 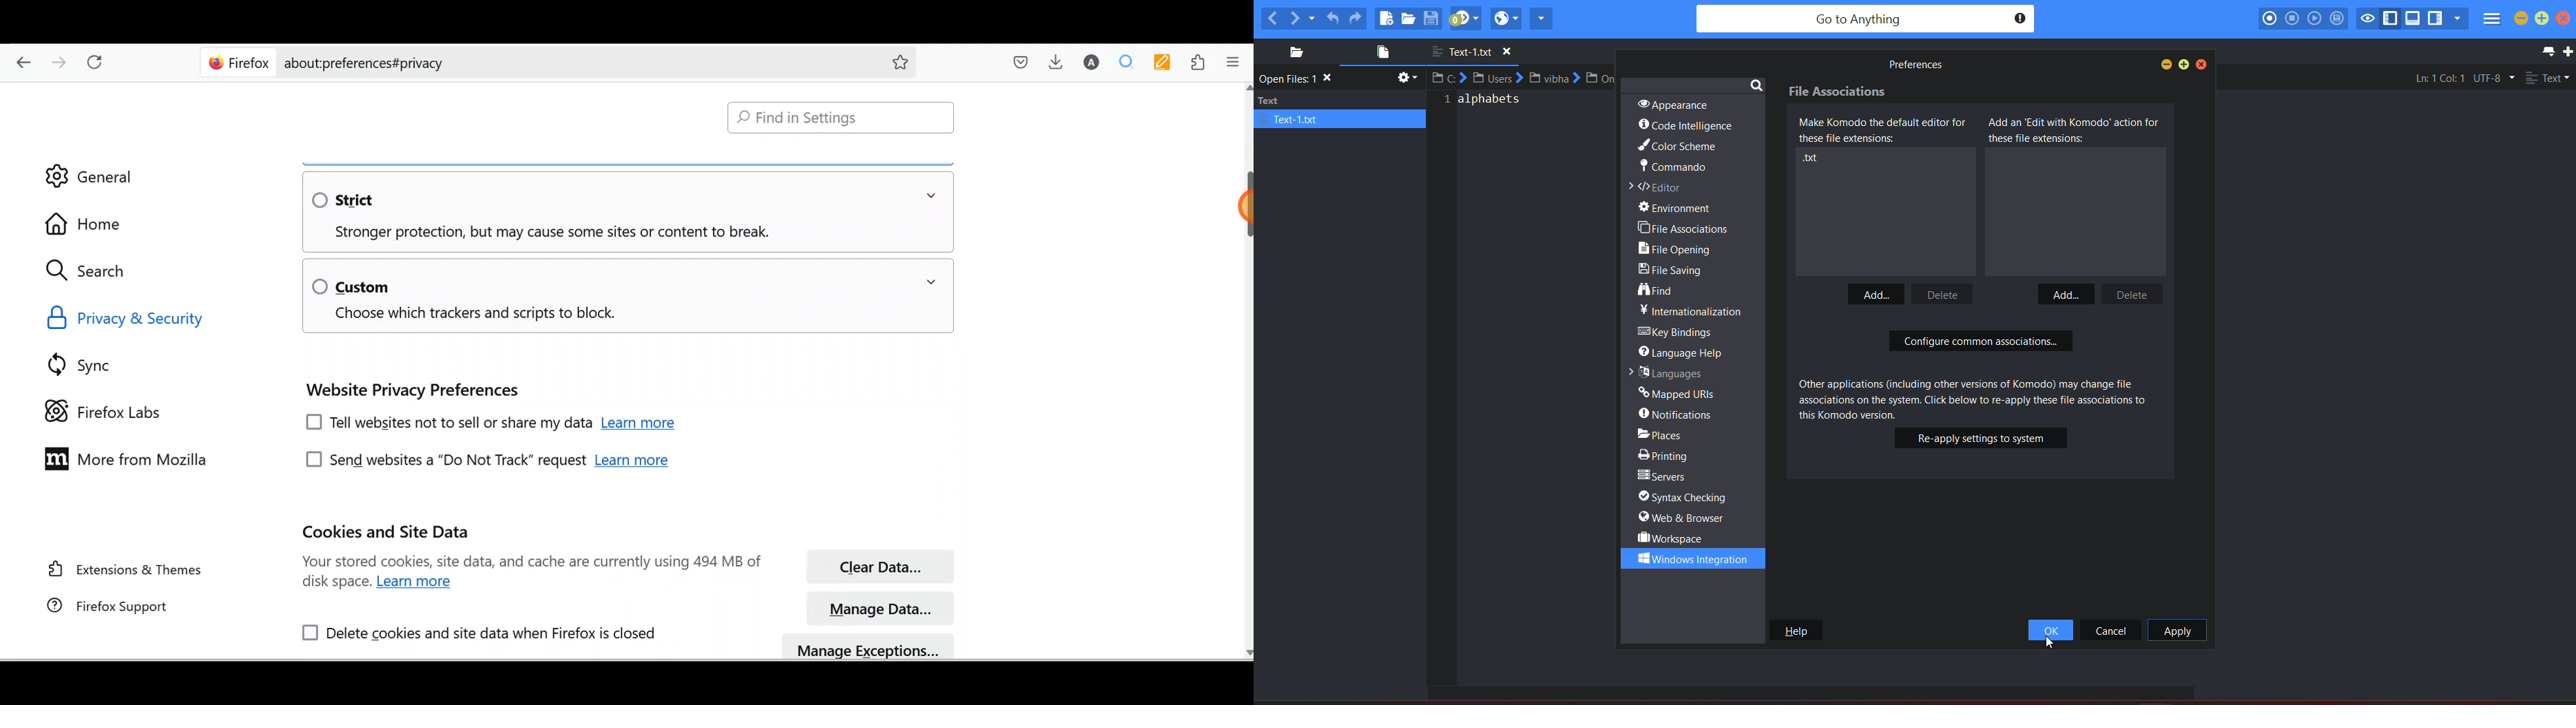 I want to click on previous, so click(x=1271, y=18).